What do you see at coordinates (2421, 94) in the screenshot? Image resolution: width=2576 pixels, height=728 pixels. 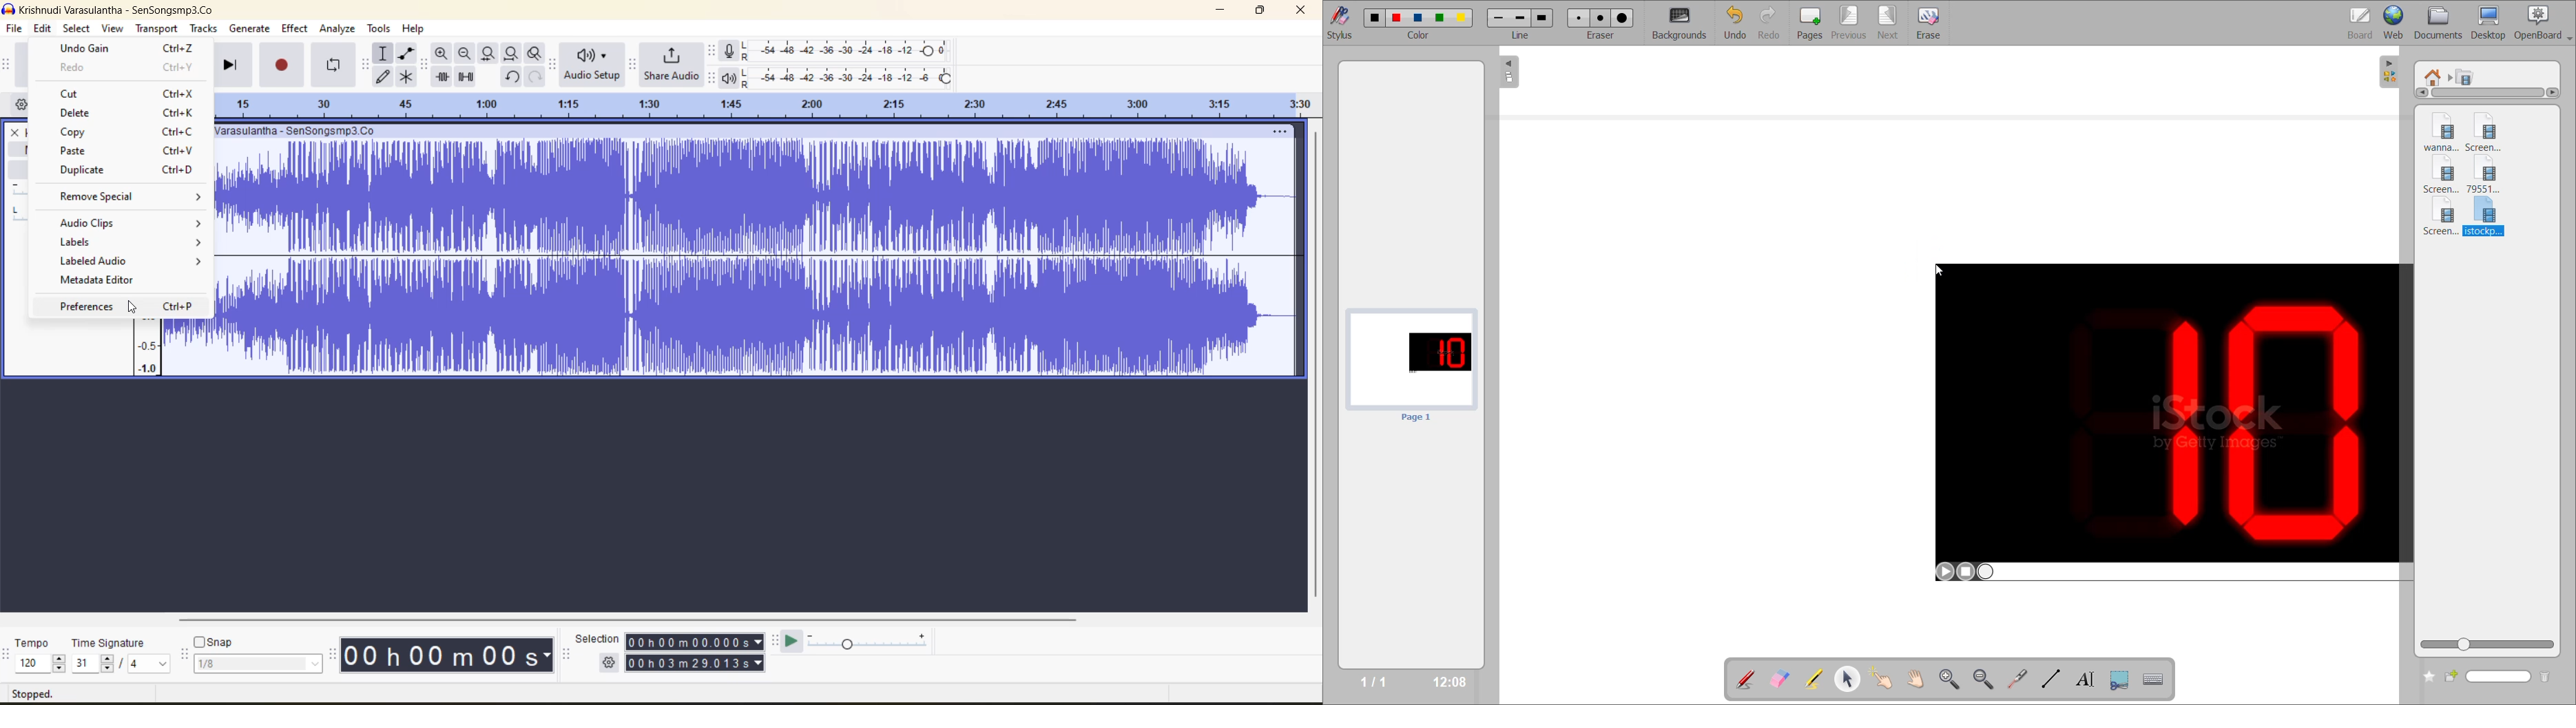 I see `Left arrow` at bounding box center [2421, 94].